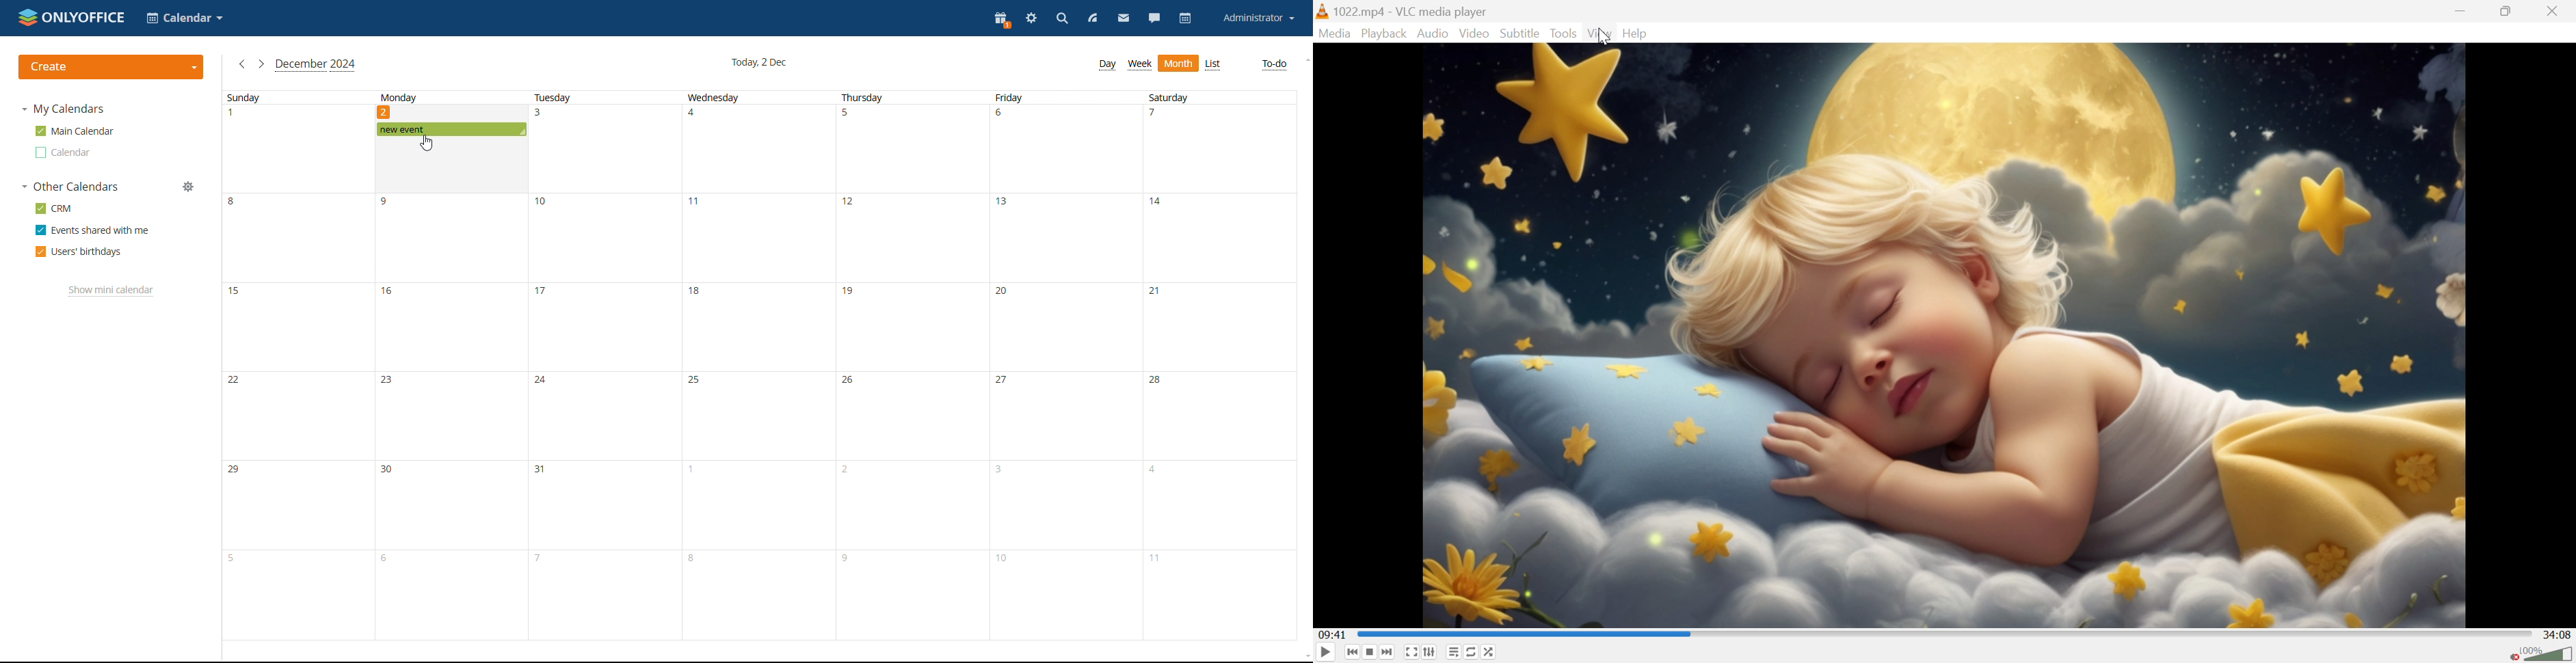 This screenshot has height=672, width=2576. Describe the element at coordinates (62, 109) in the screenshot. I see `my calendars` at that location.